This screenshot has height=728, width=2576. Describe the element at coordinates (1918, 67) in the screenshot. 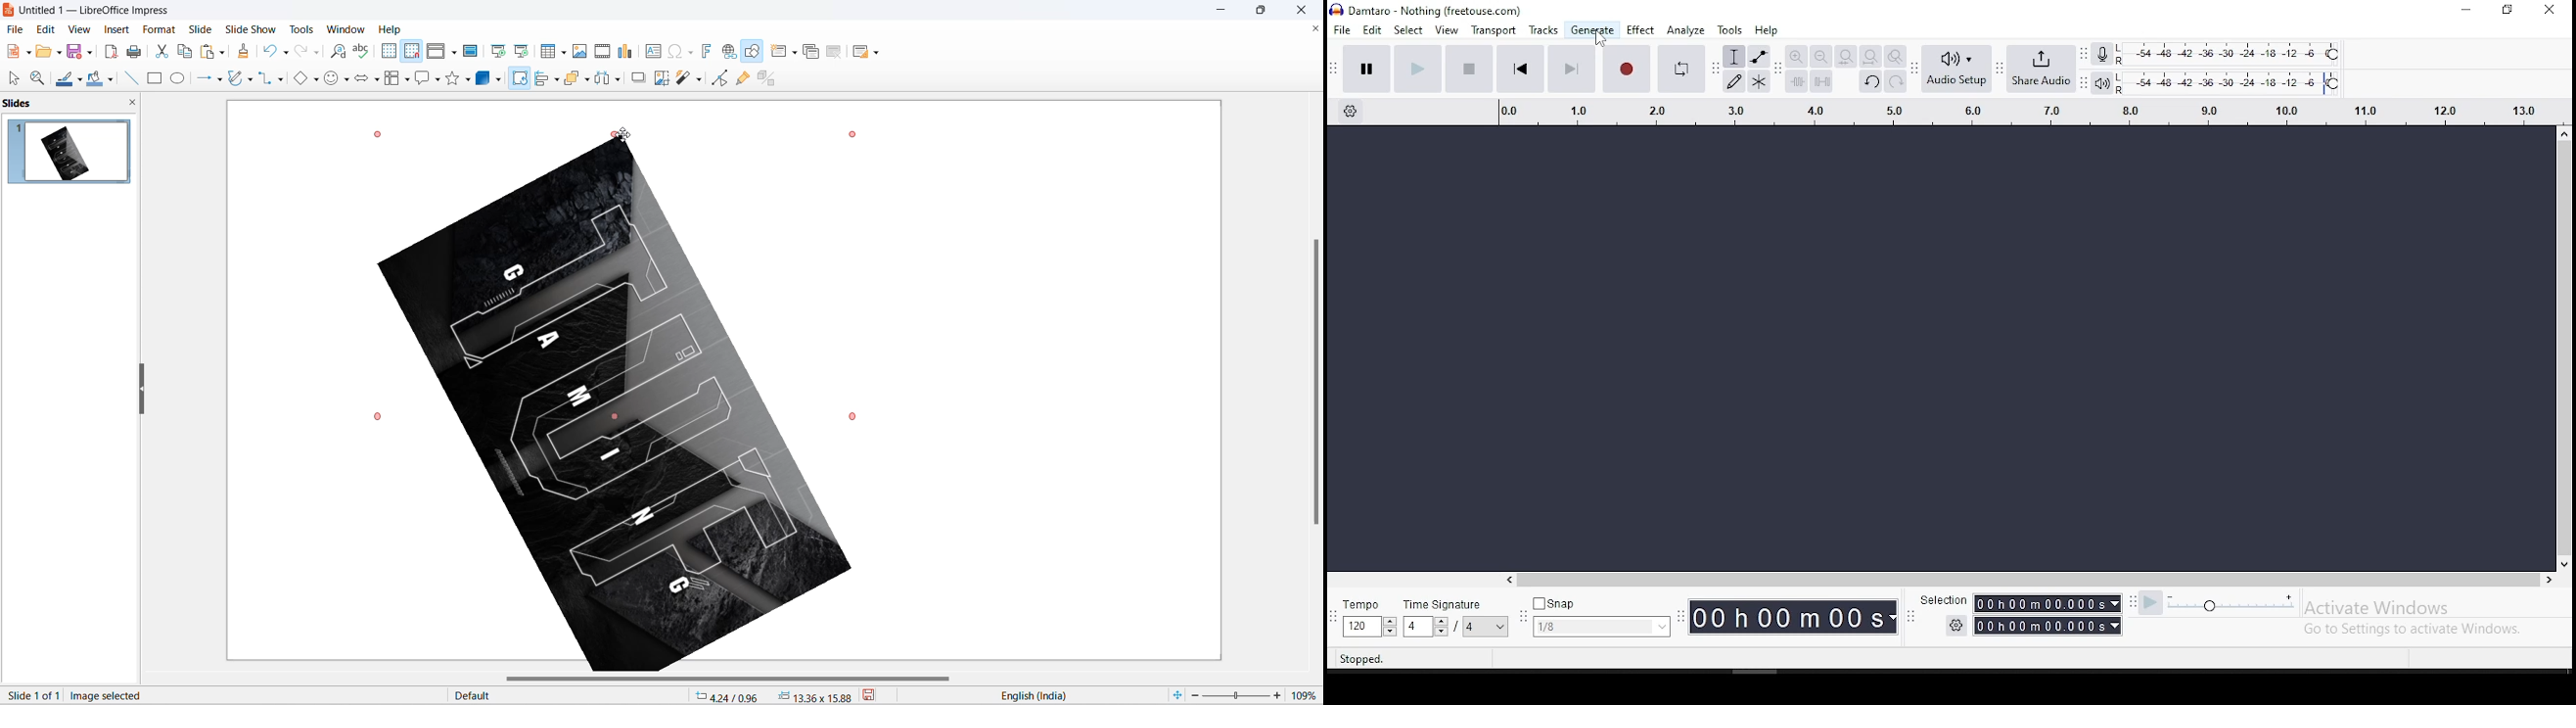

I see `open menu` at that location.